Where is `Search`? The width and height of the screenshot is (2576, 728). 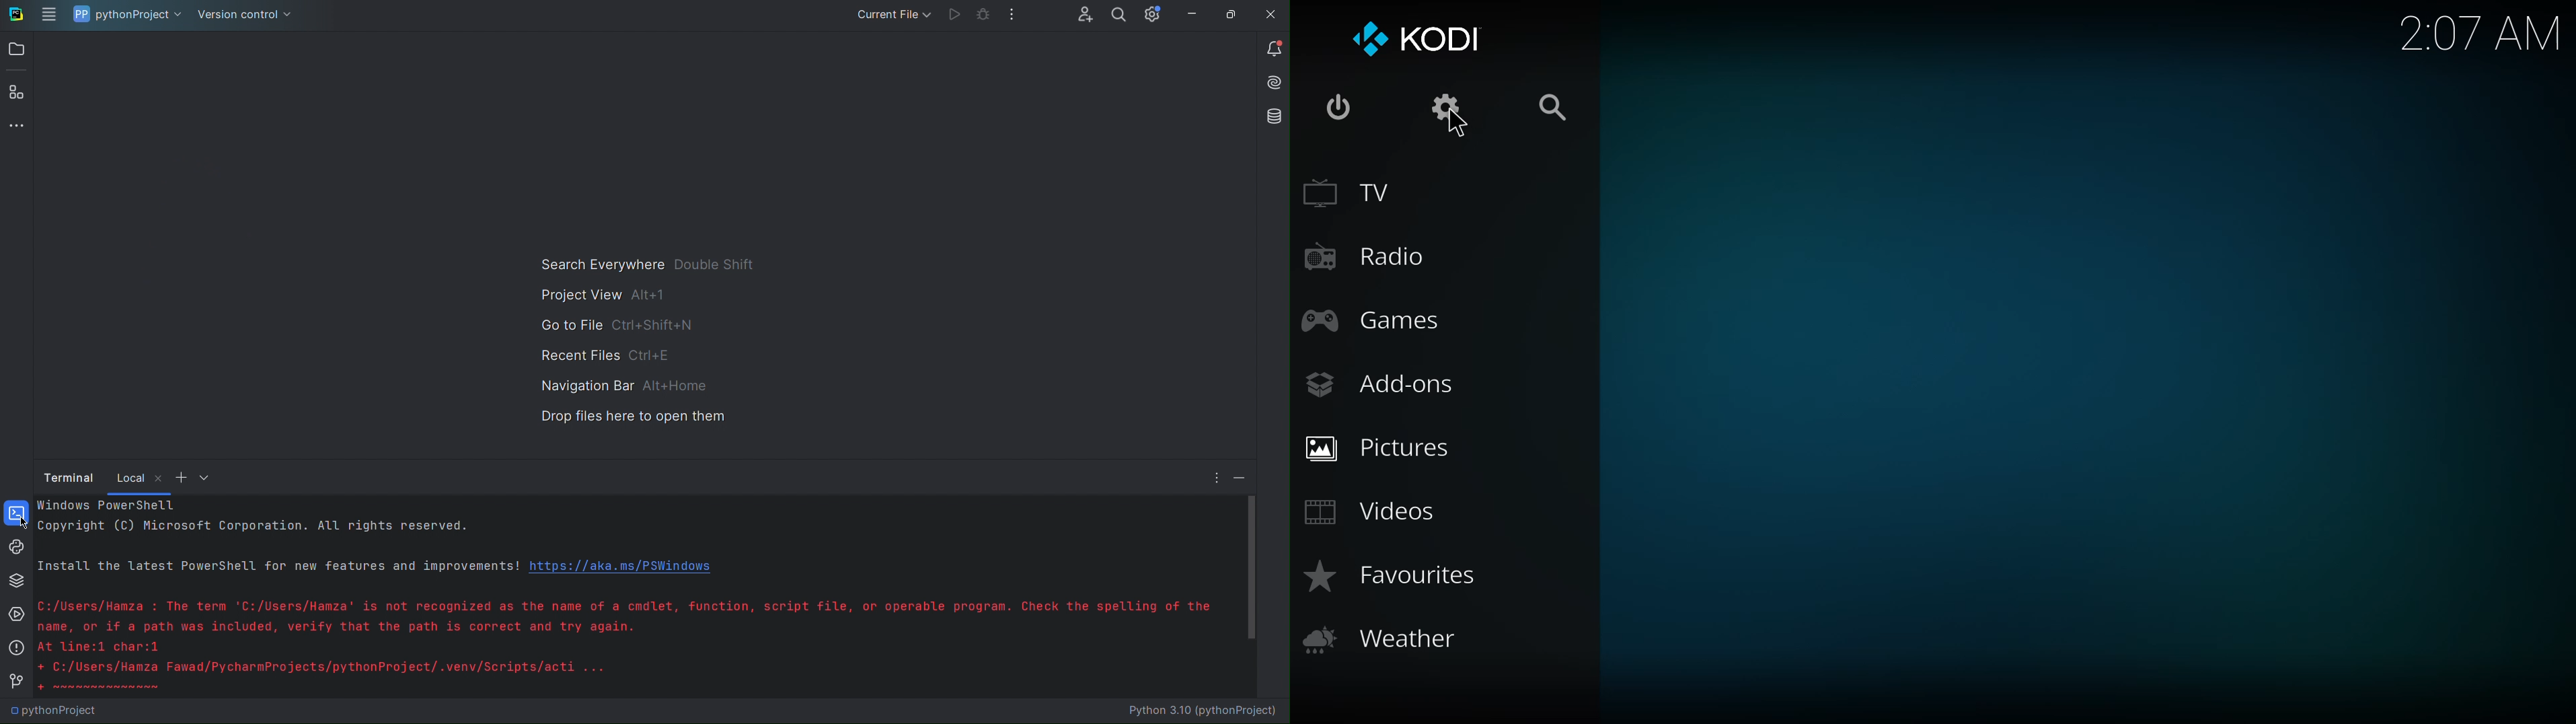
Search is located at coordinates (1119, 16).